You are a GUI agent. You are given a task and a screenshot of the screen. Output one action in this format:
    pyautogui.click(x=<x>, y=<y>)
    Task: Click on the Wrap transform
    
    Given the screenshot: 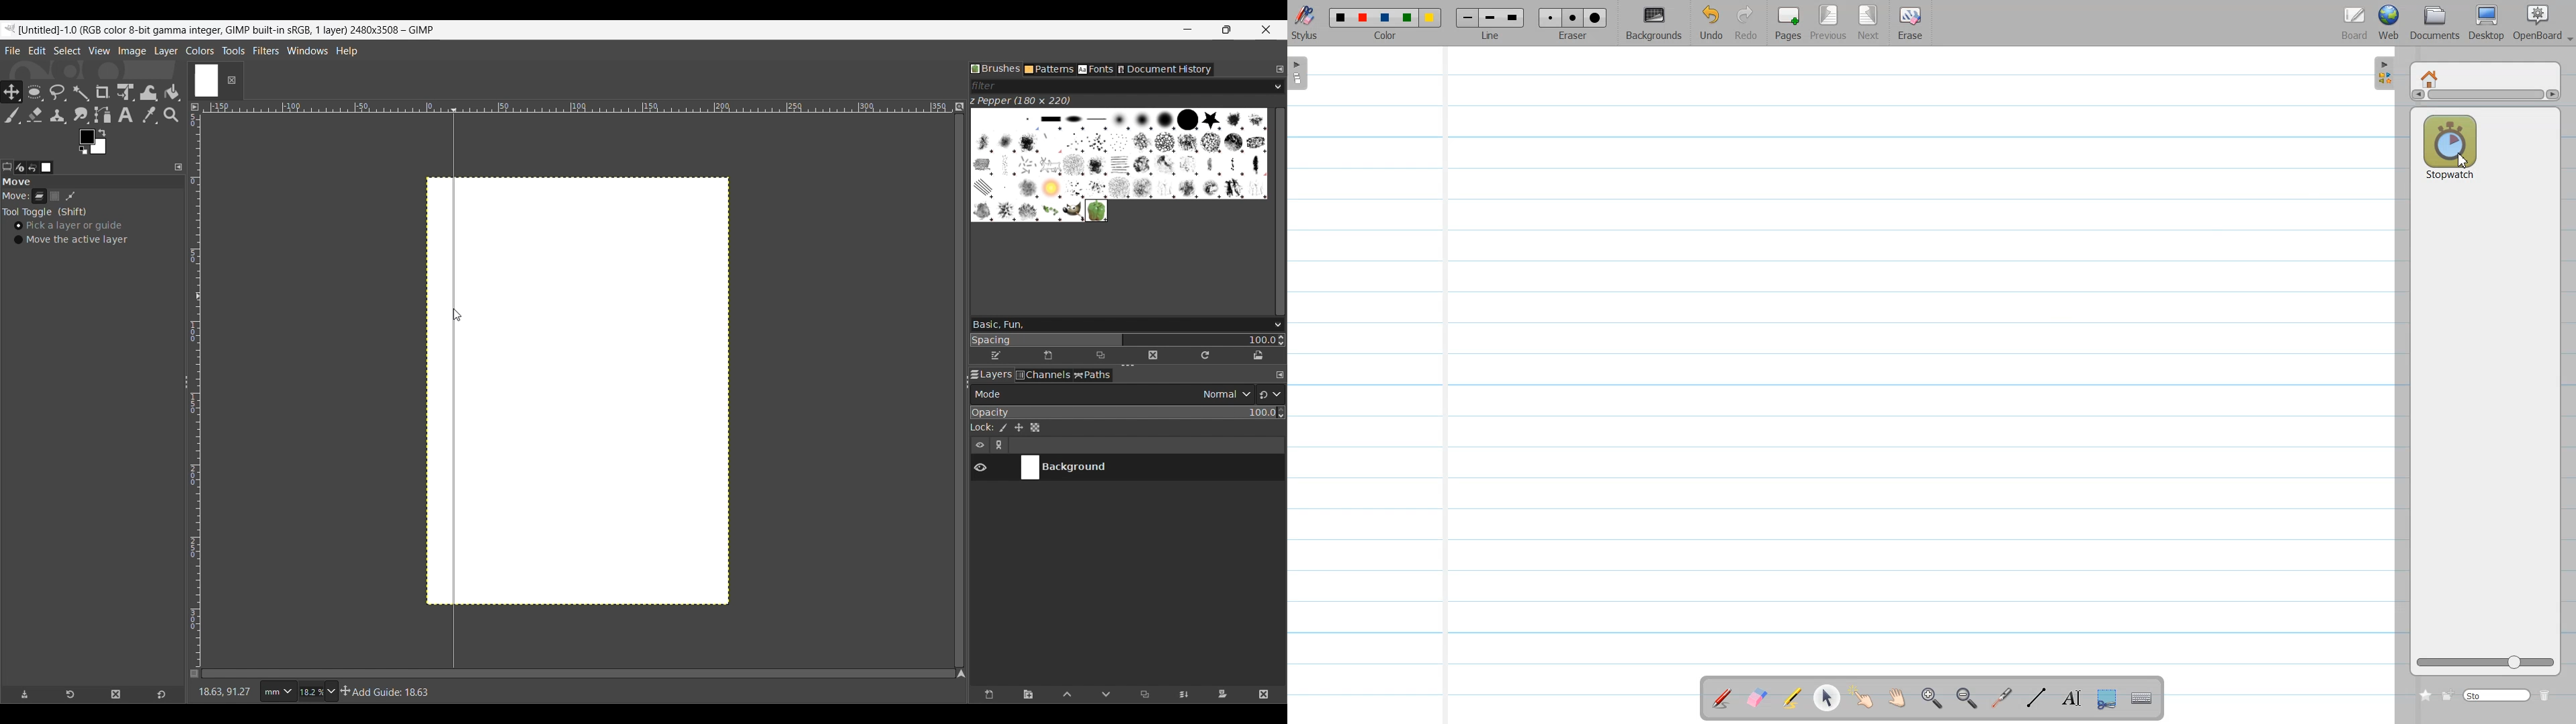 What is the action you would take?
    pyautogui.click(x=148, y=93)
    